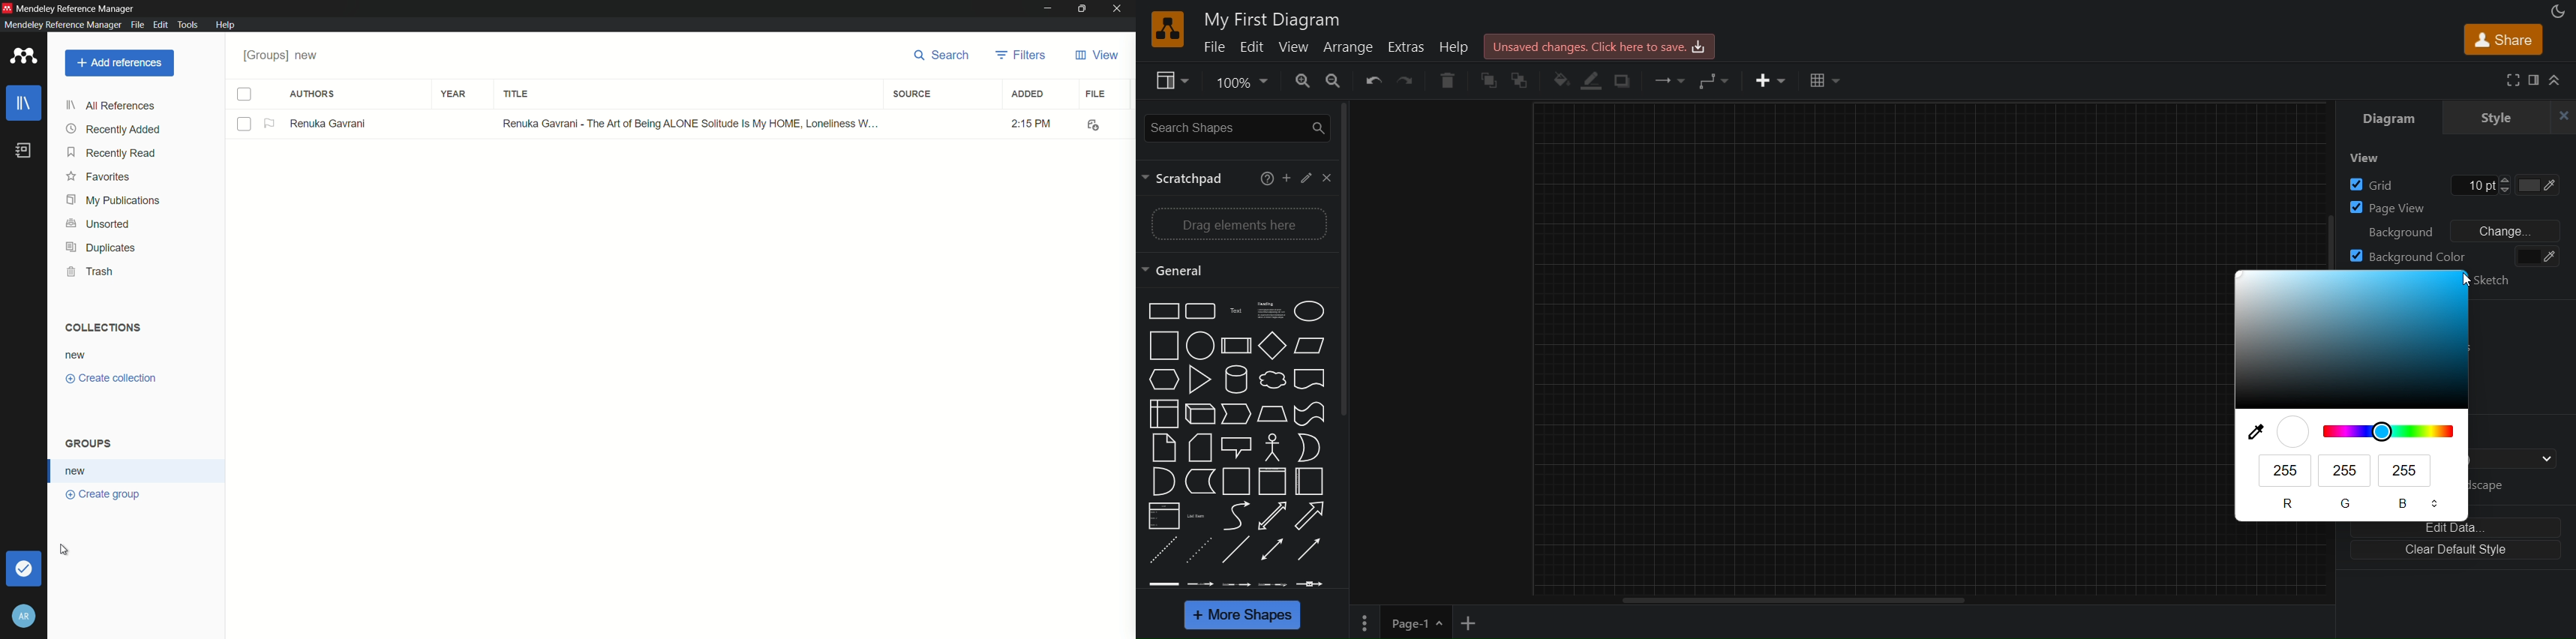  Describe the element at coordinates (1353, 49) in the screenshot. I see `arrange` at that location.